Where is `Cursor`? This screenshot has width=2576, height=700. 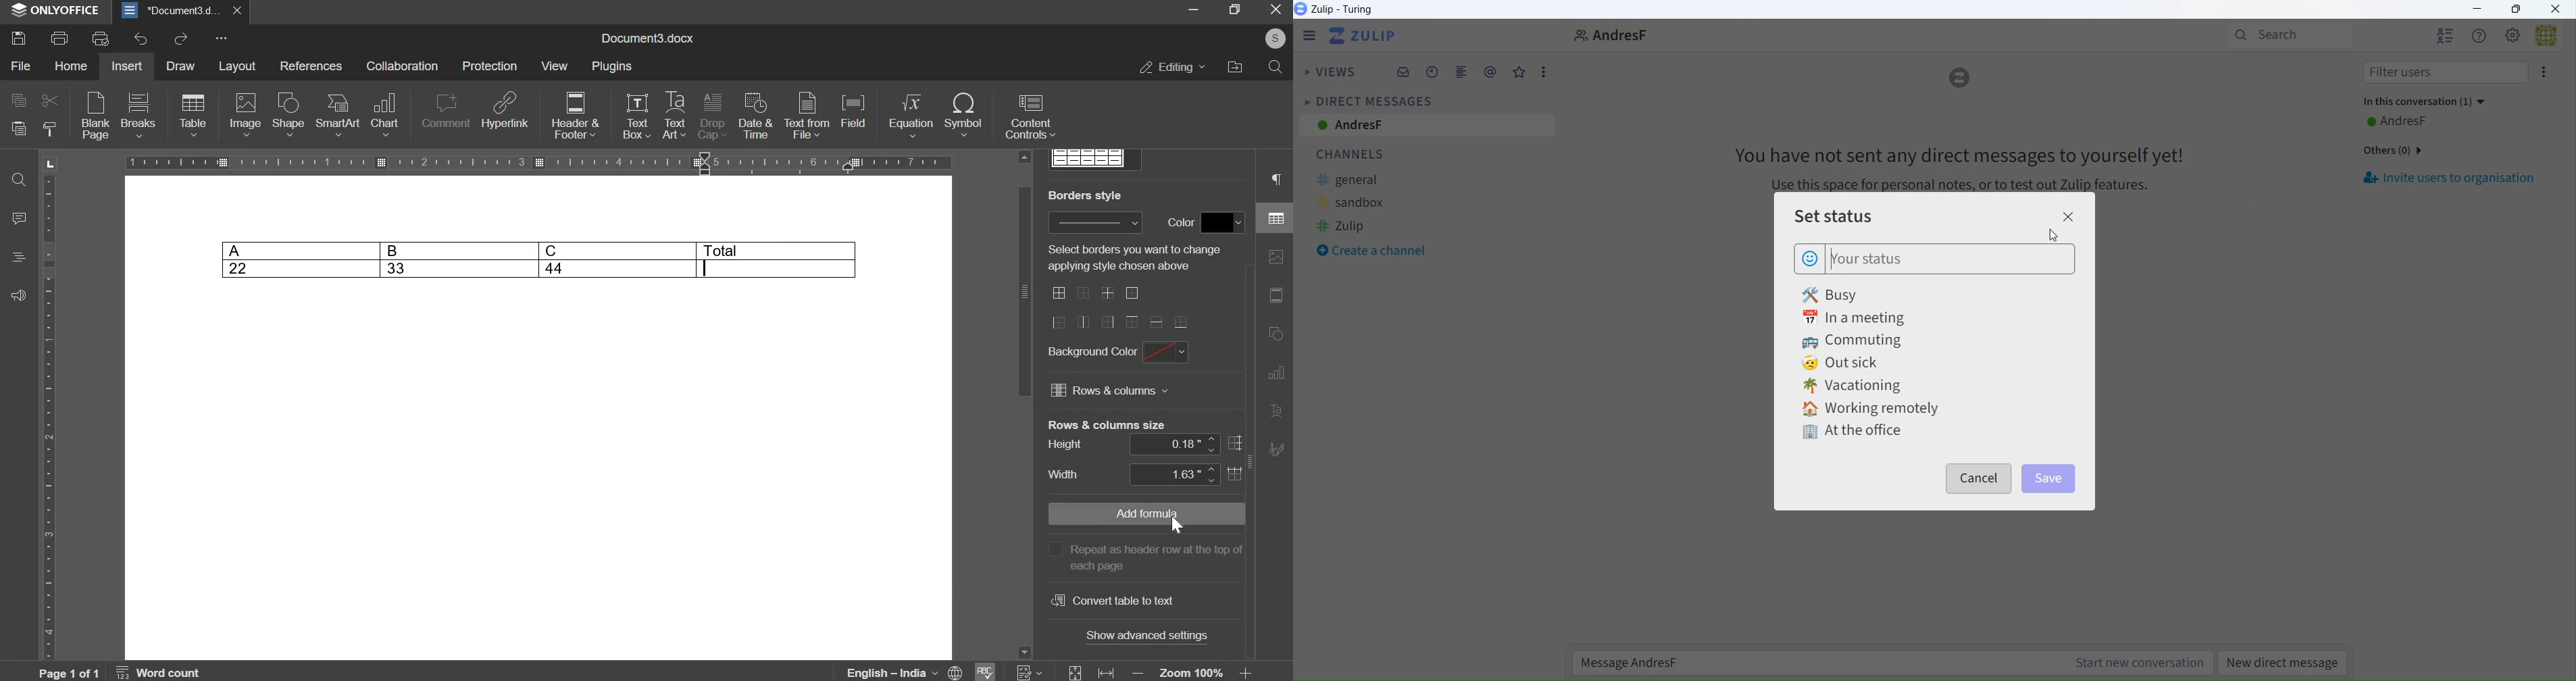
Cursor is located at coordinates (2056, 236).